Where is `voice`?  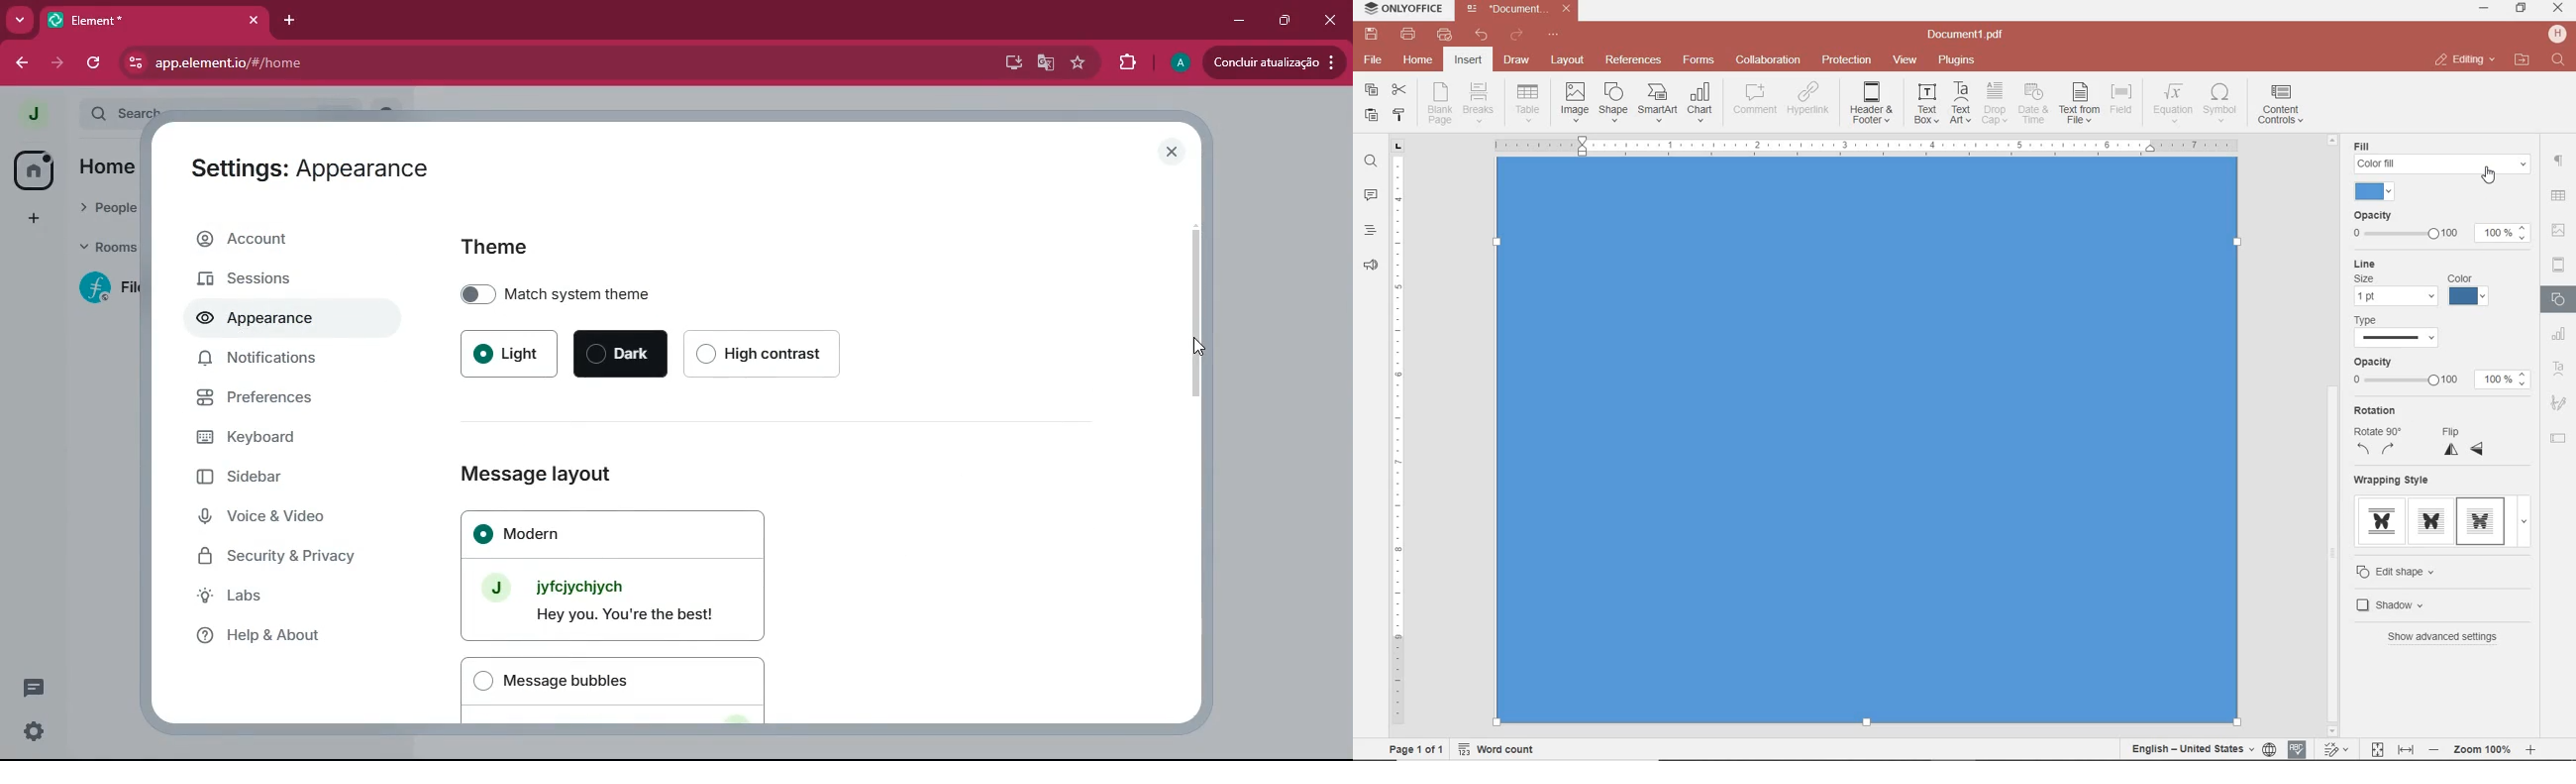
voice is located at coordinates (286, 517).